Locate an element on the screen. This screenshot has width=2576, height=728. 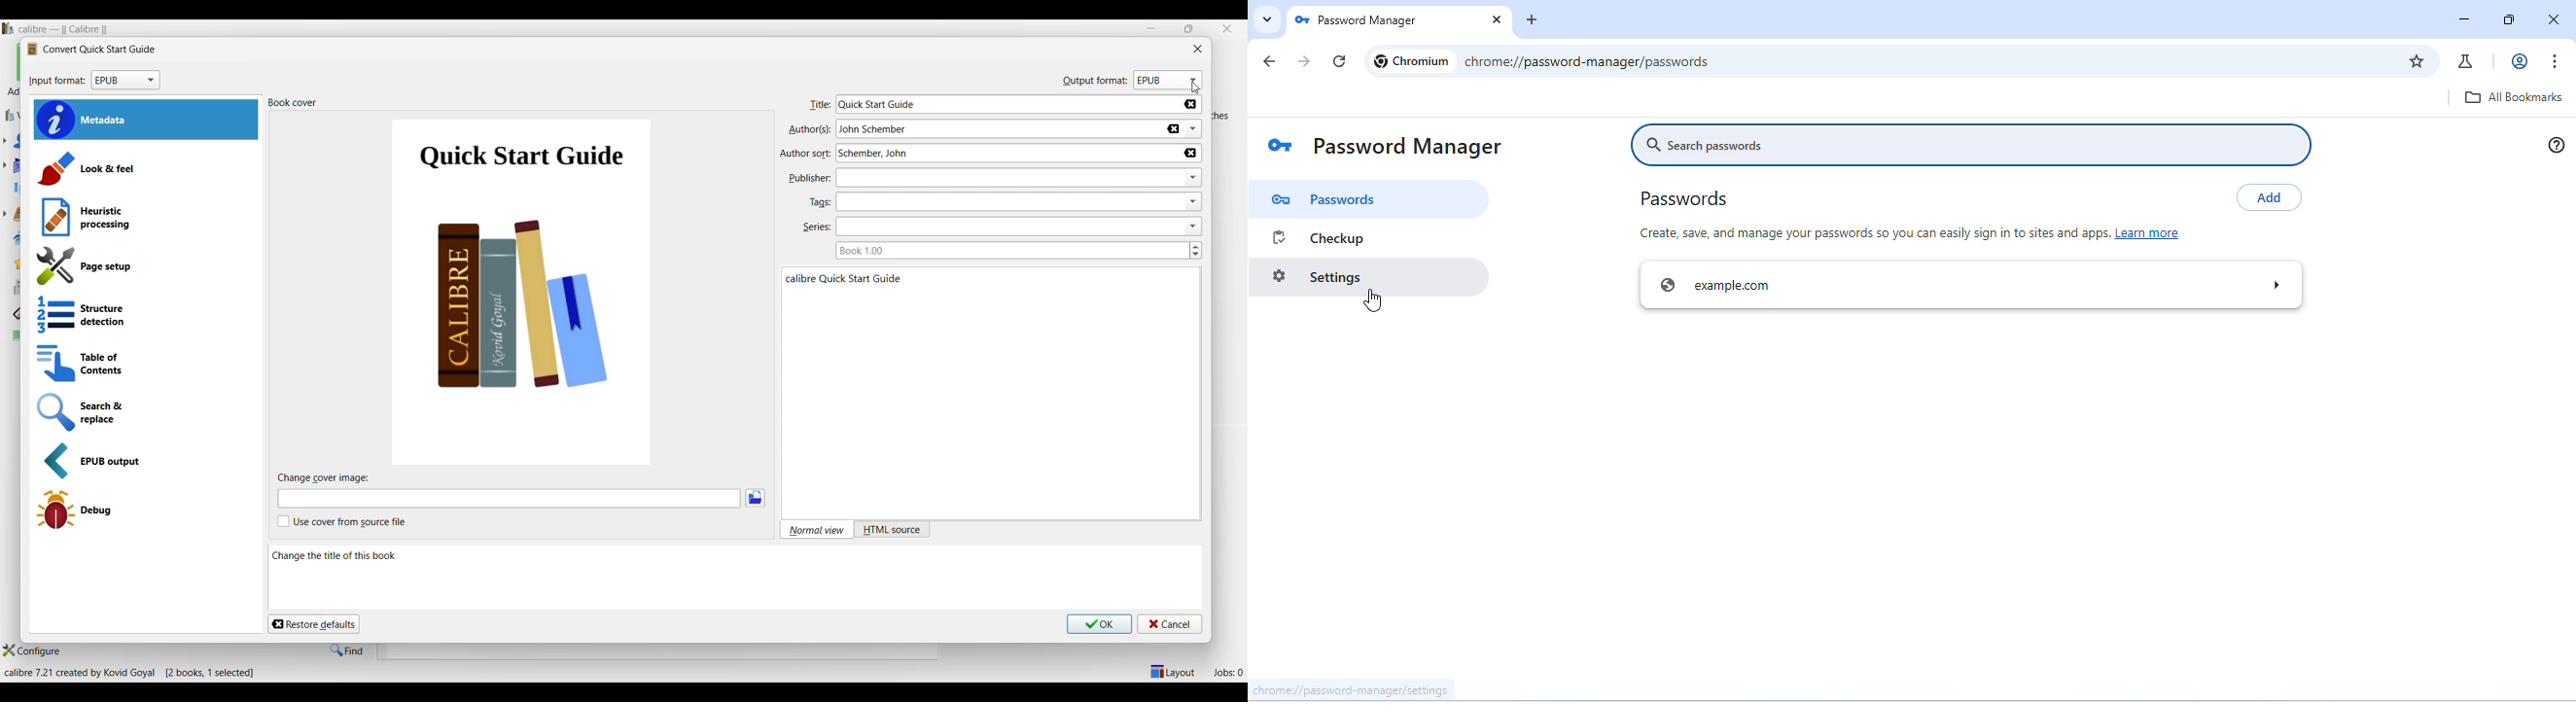
Delete author is located at coordinates (1191, 153).